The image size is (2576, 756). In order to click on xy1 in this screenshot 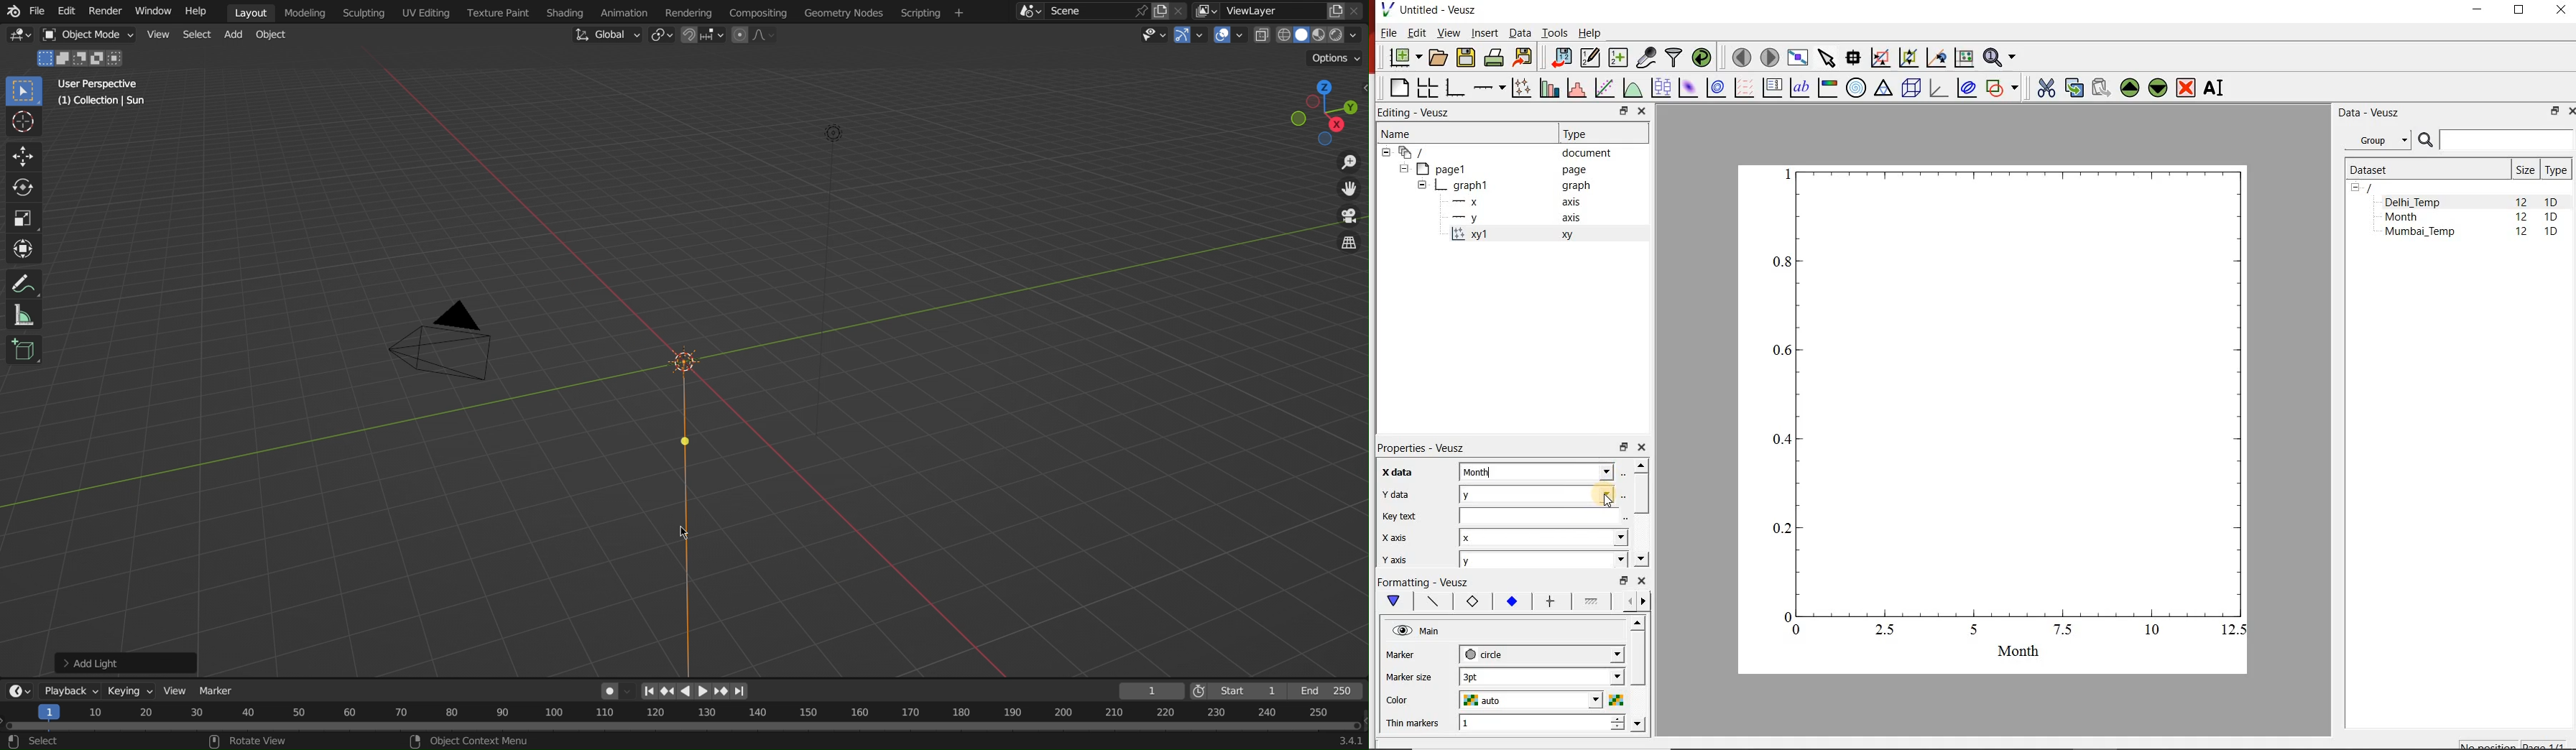, I will do `click(1519, 235)`.